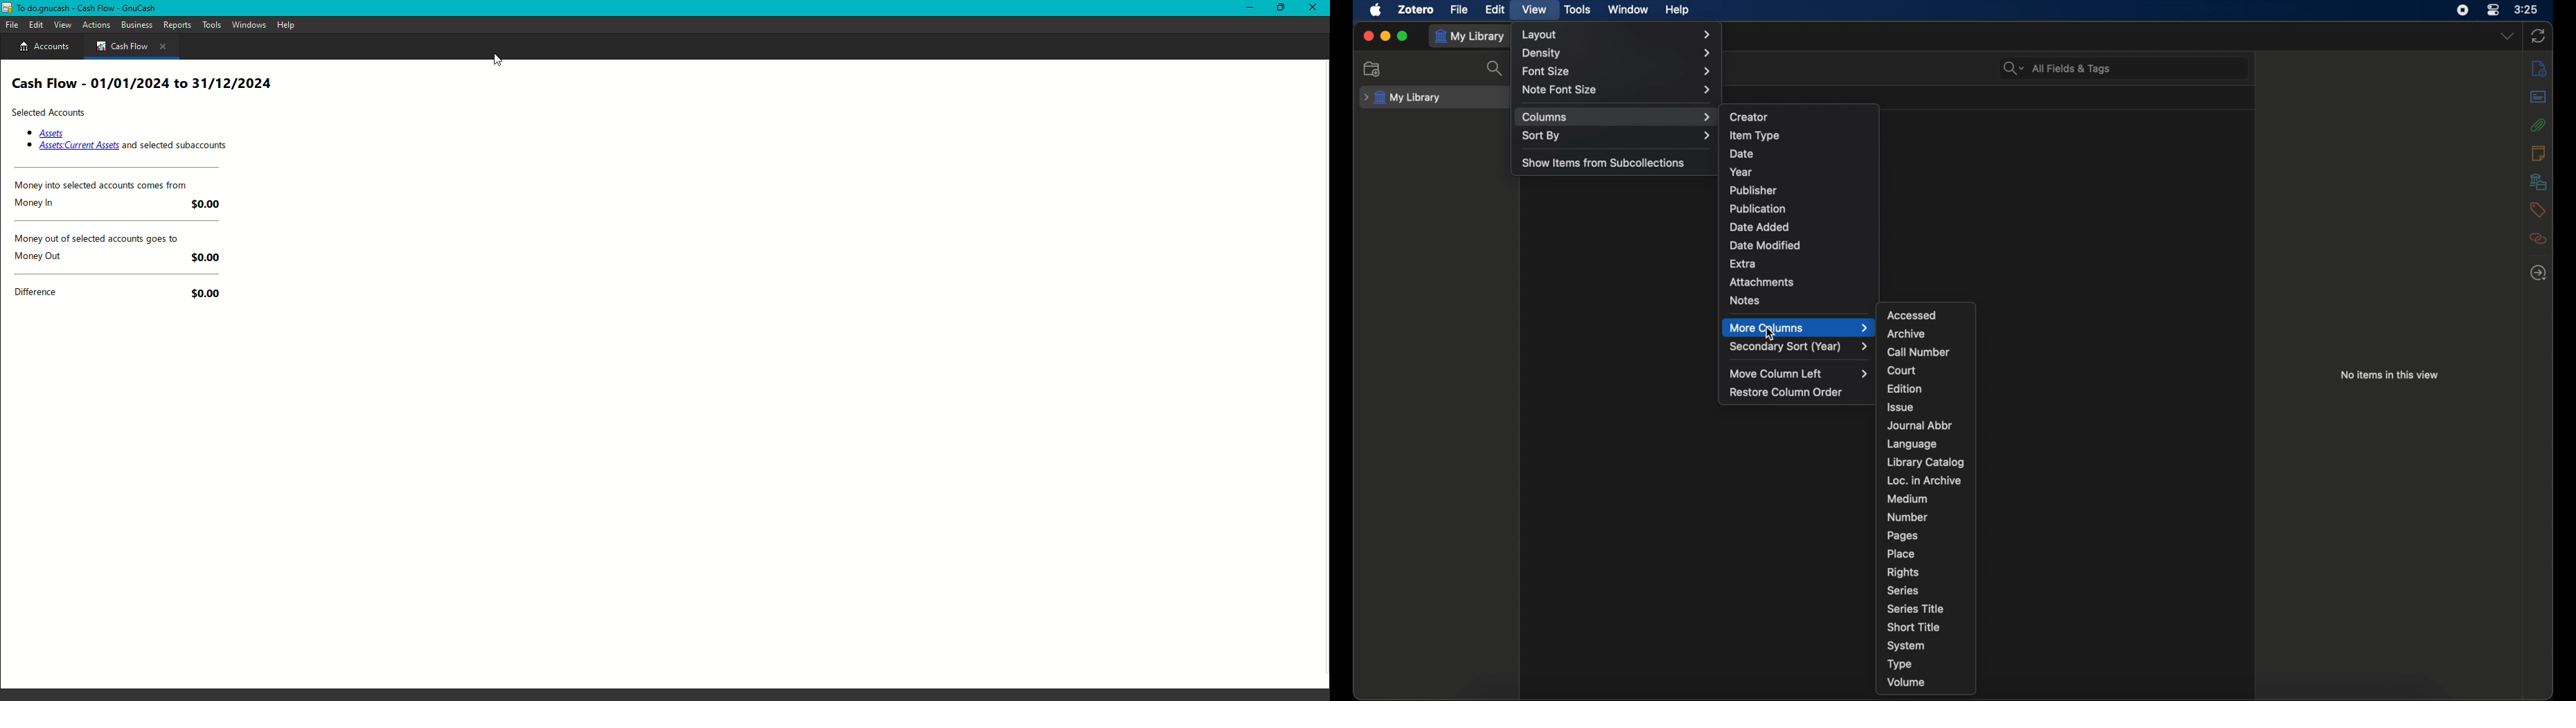 This screenshot has height=728, width=2576. Describe the element at coordinates (2536, 125) in the screenshot. I see `attachments` at that location.